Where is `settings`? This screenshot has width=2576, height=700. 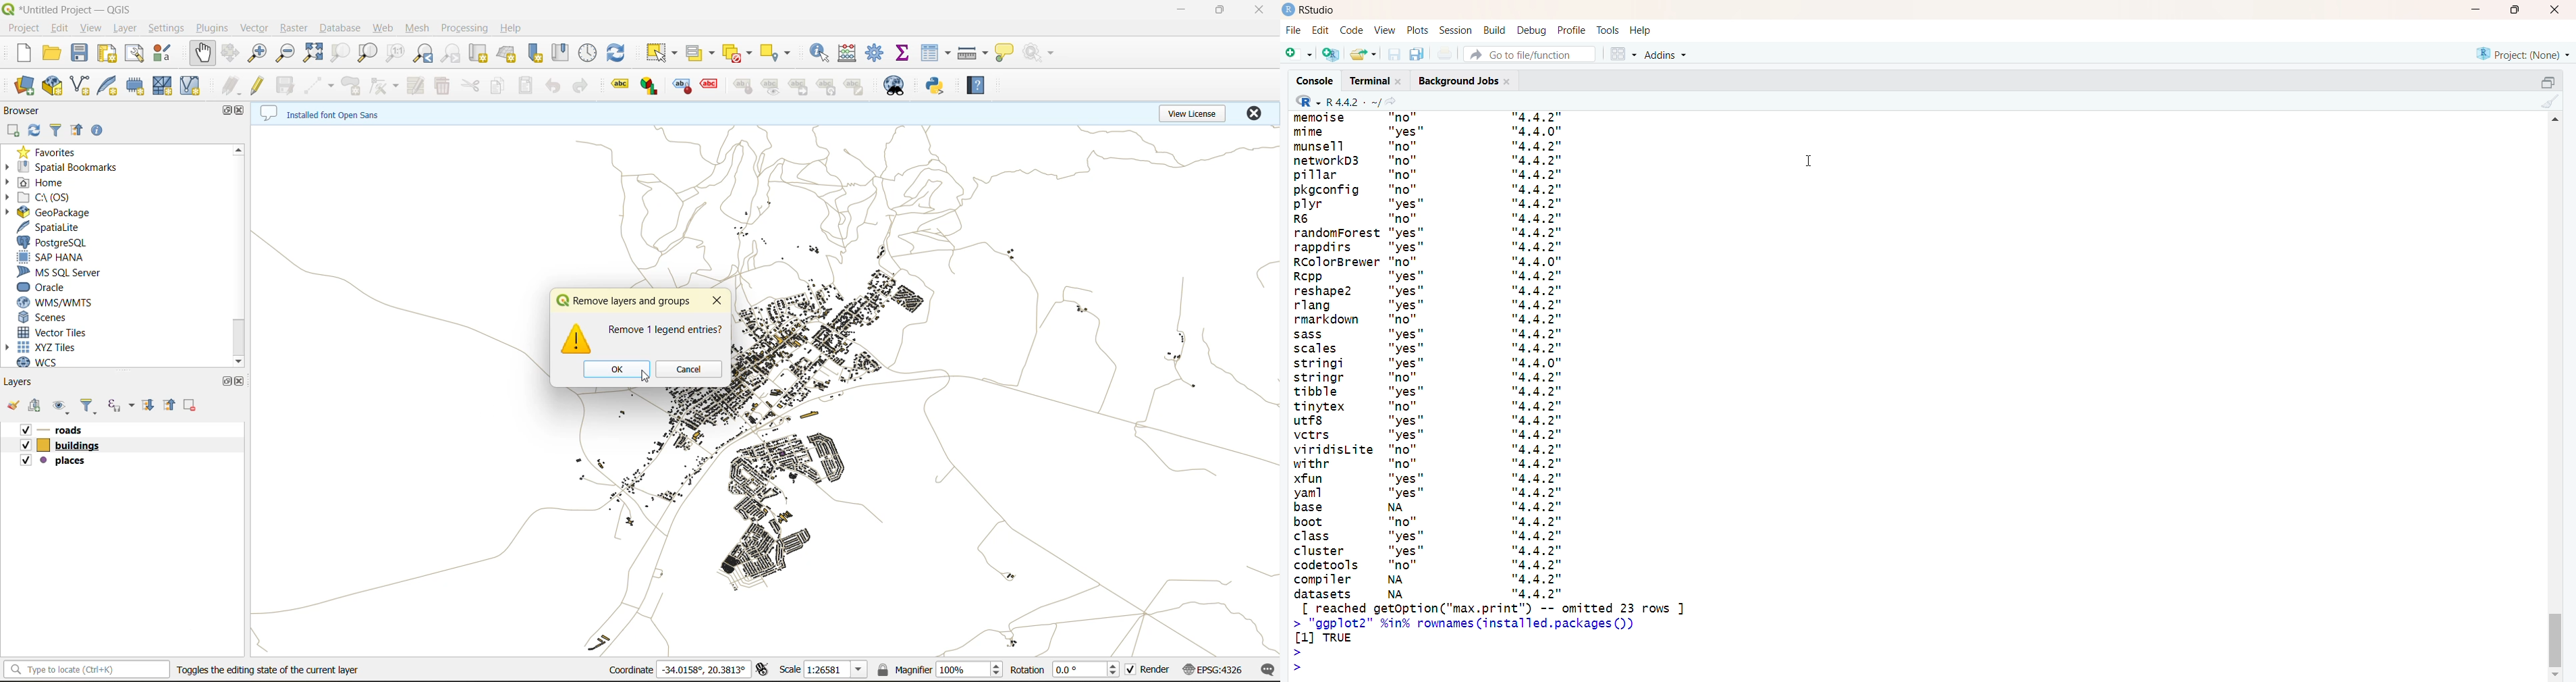
settings is located at coordinates (167, 28).